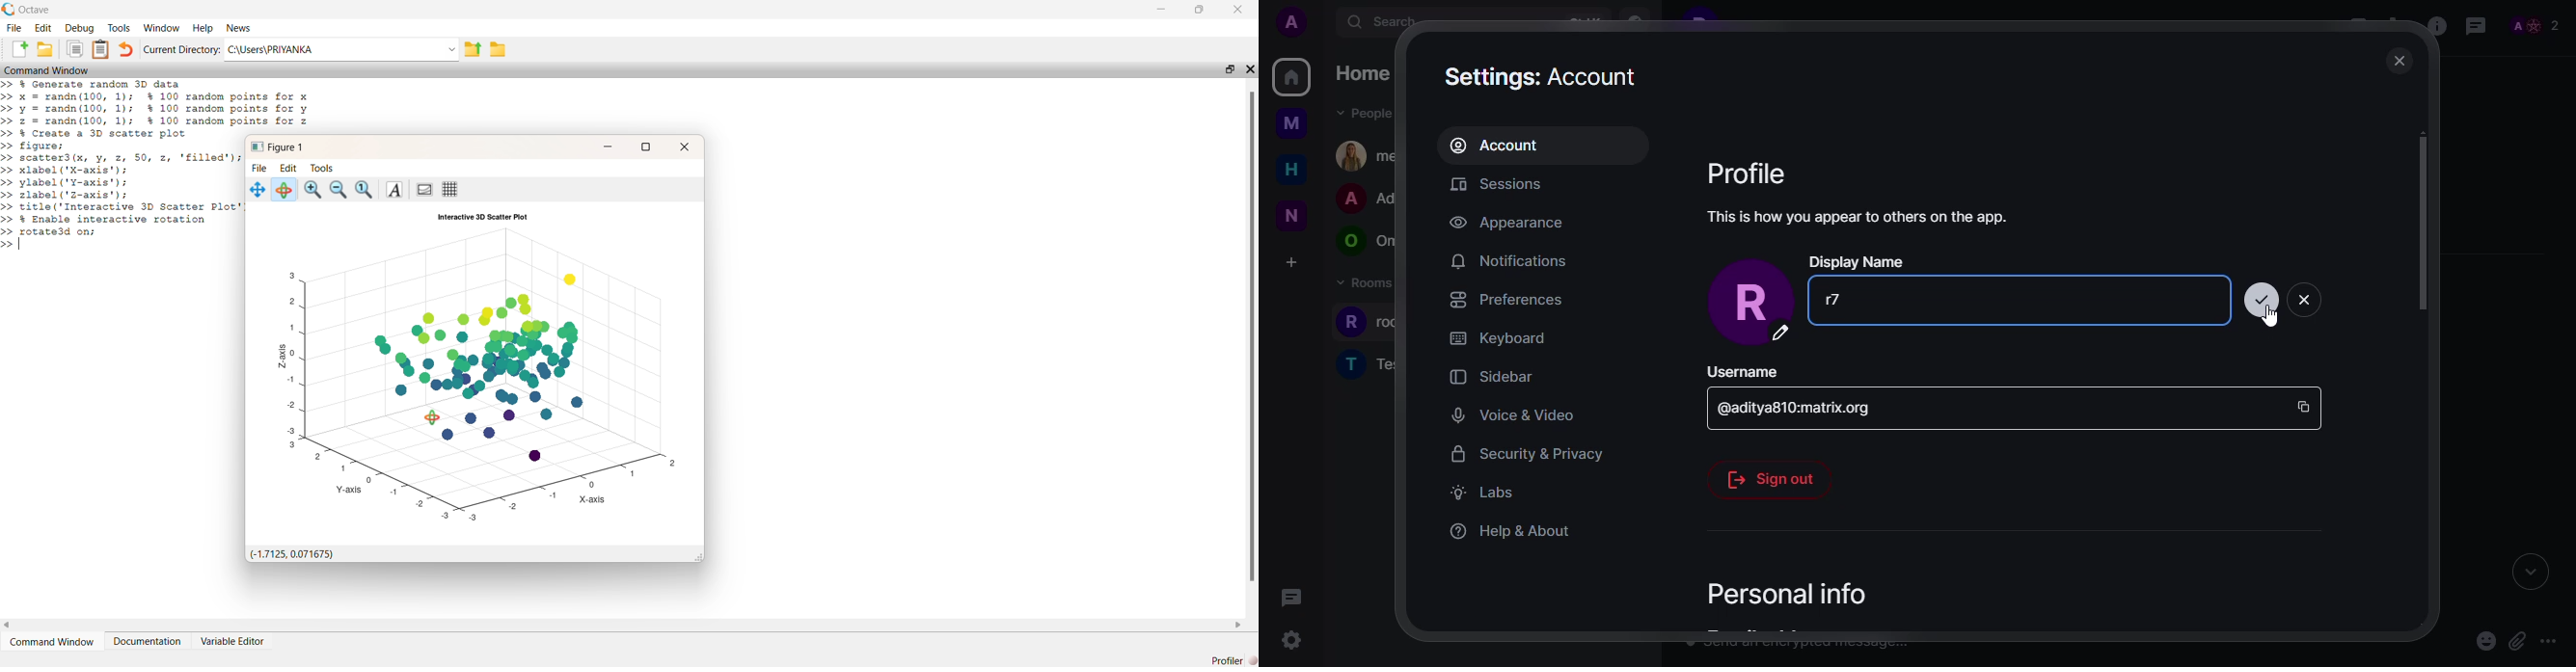  What do you see at coordinates (2524, 572) in the screenshot?
I see `expand` at bounding box center [2524, 572].